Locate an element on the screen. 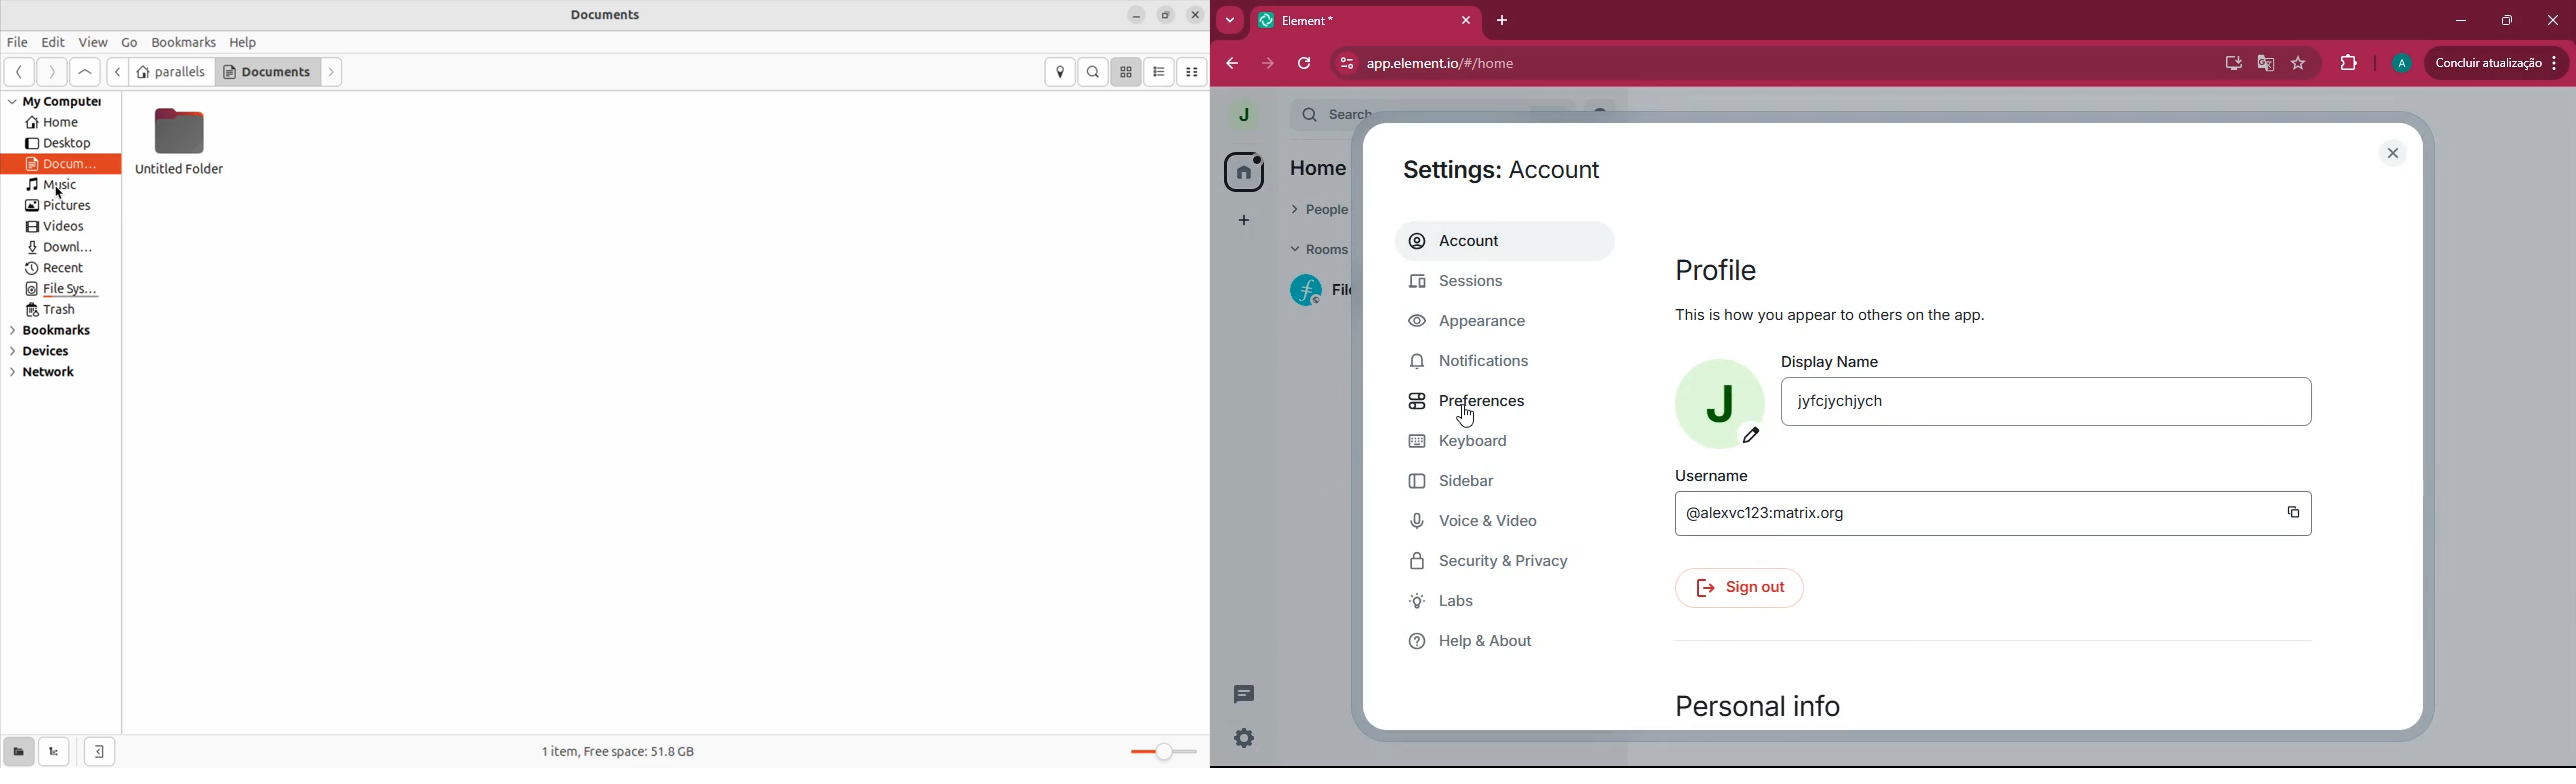 Image resolution: width=2576 pixels, height=784 pixels. profile is located at coordinates (1717, 269).